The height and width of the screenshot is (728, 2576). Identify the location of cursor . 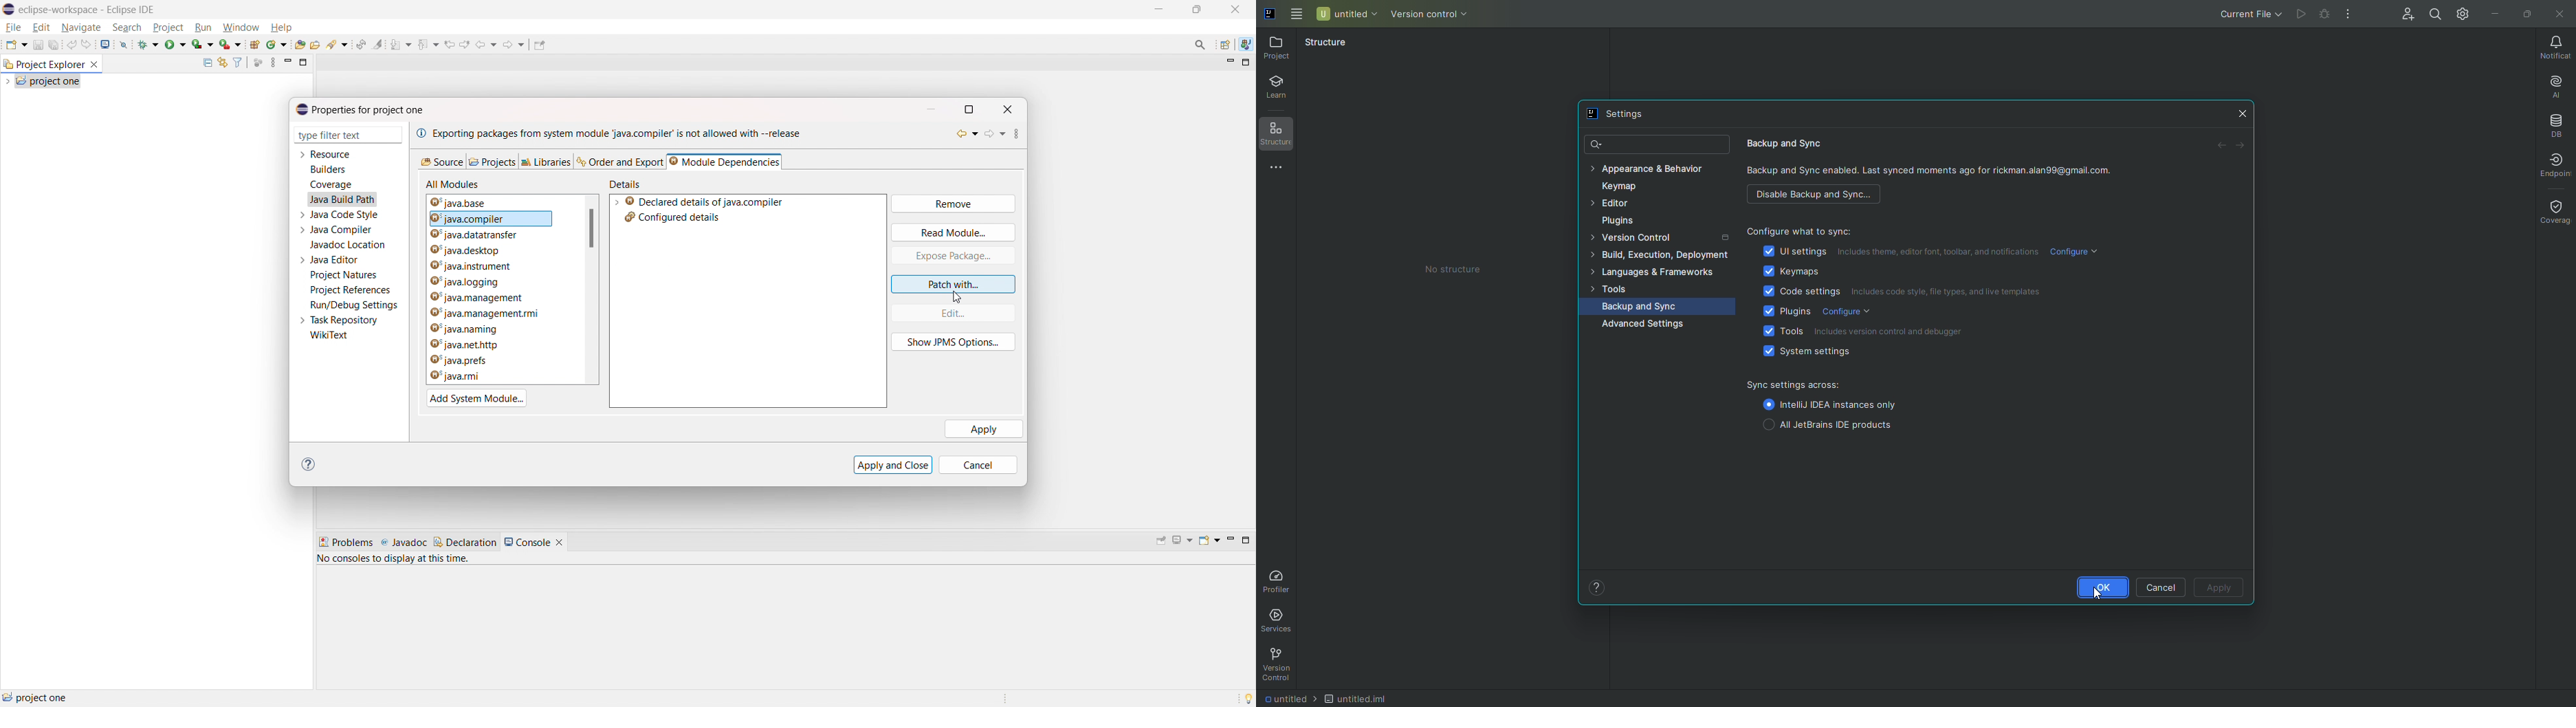
(957, 298).